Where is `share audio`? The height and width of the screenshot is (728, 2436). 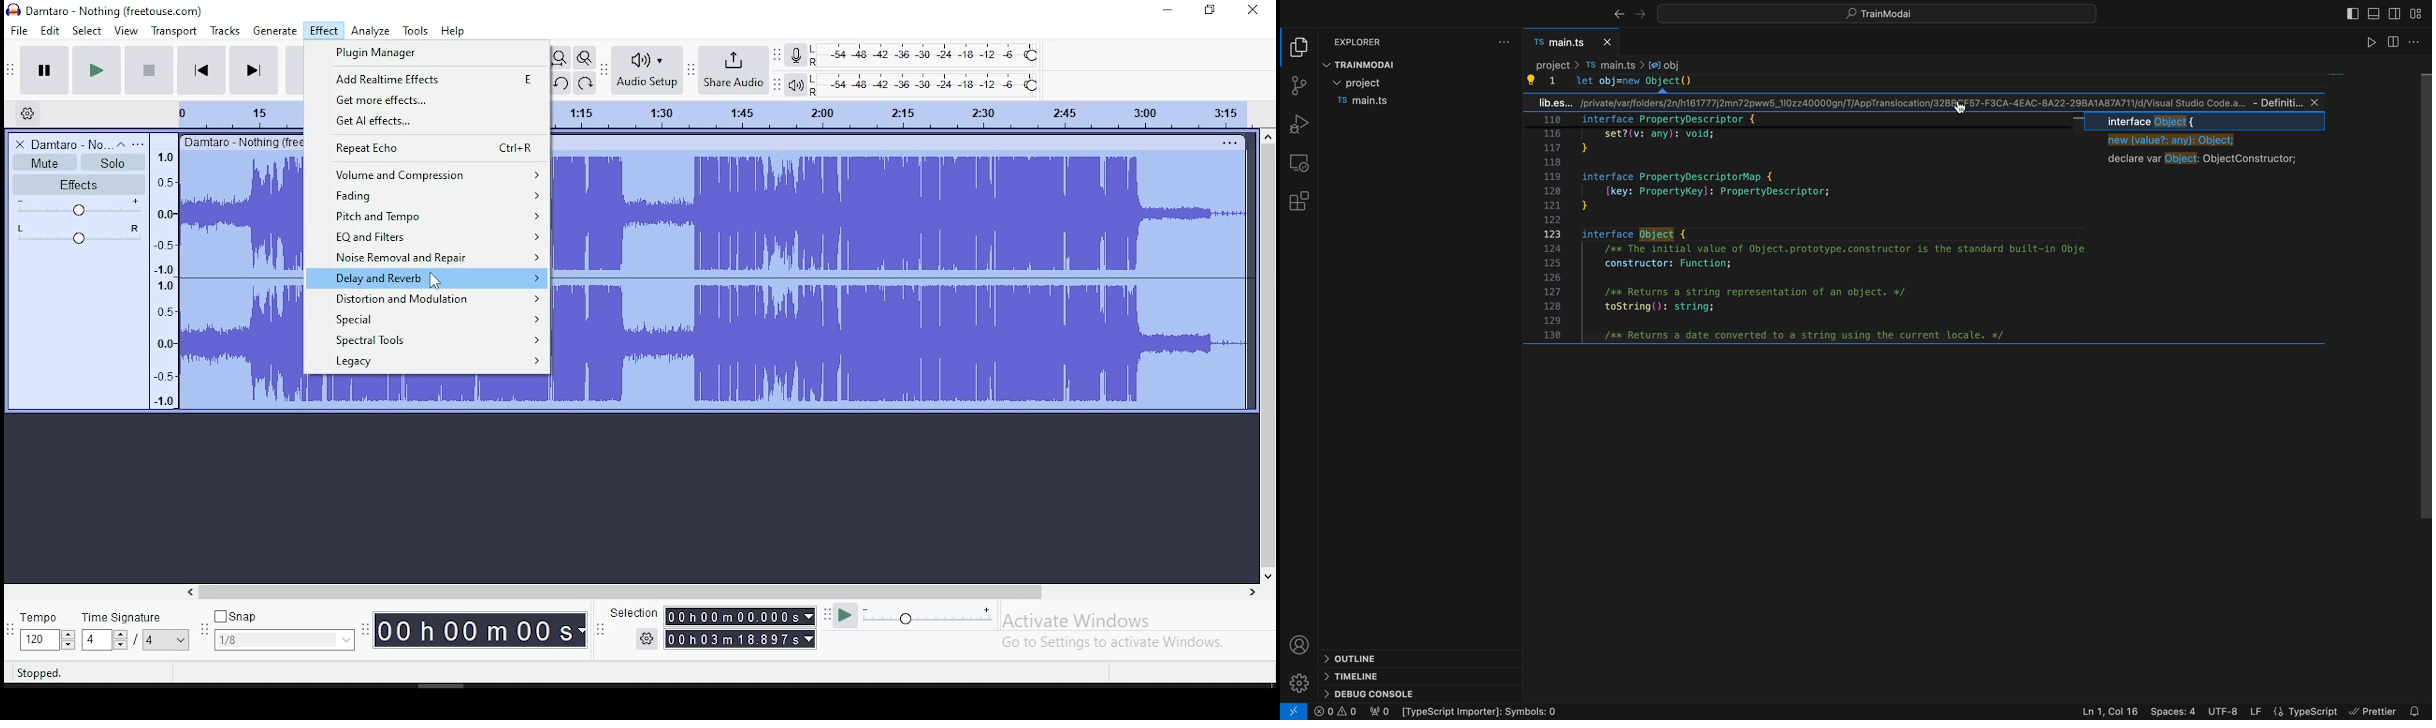
share audio is located at coordinates (734, 70).